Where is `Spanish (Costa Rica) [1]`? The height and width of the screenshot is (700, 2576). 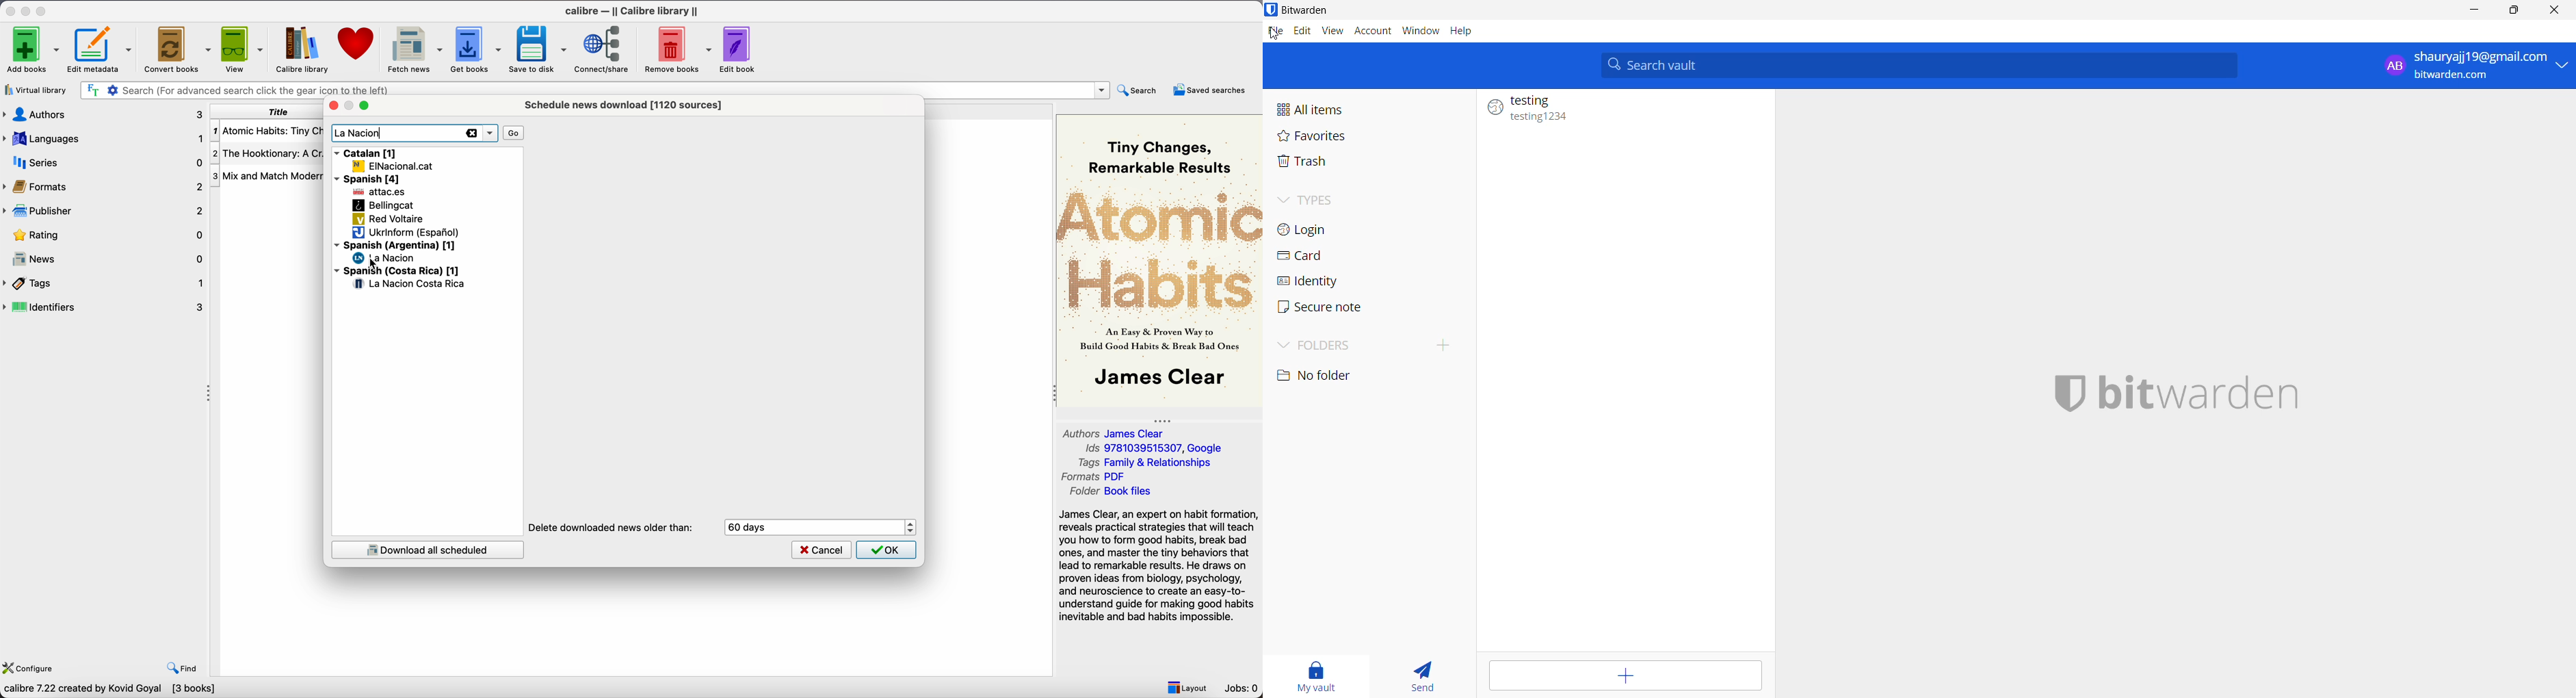 Spanish (Costa Rica) [1] is located at coordinates (397, 271).